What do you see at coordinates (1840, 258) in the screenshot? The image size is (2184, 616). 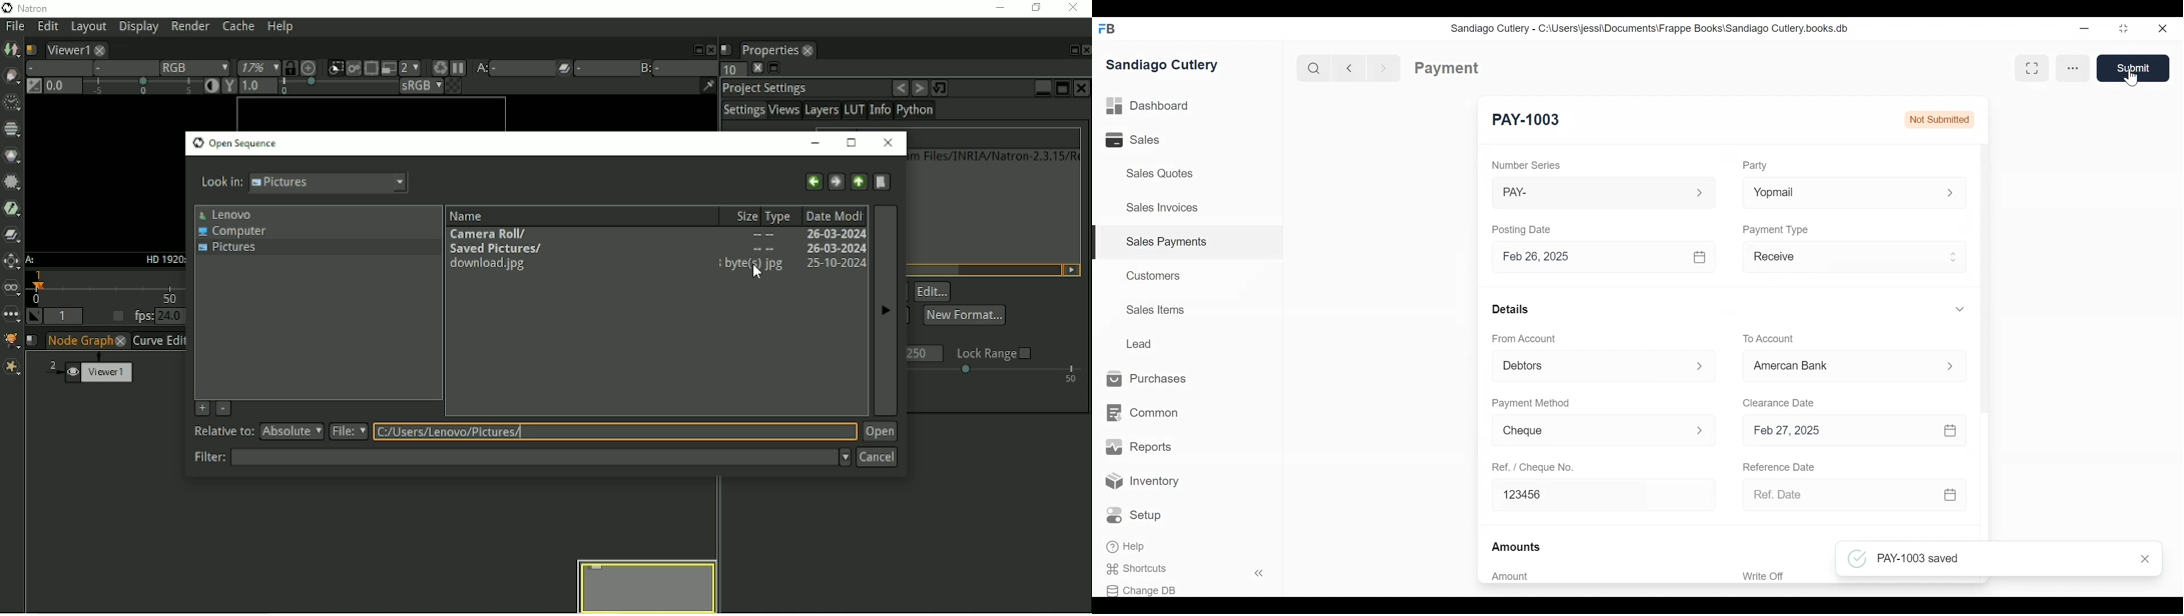 I see `Receive` at bounding box center [1840, 258].